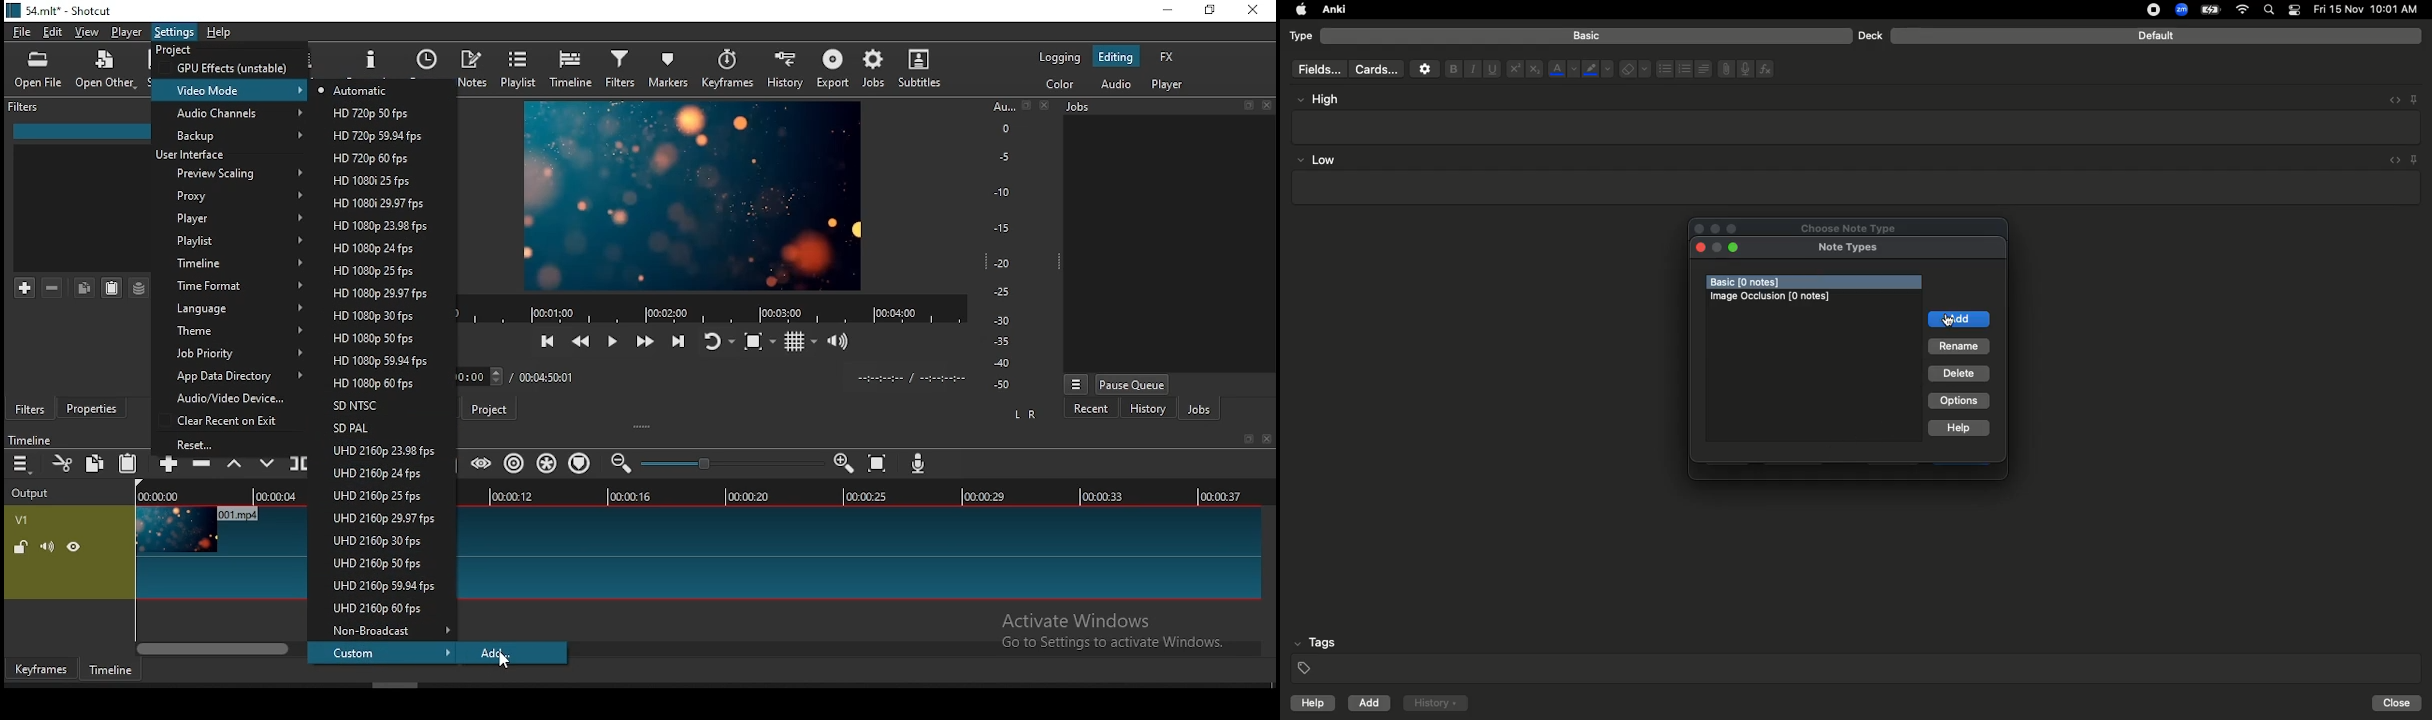 This screenshot has height=728, width=2436. What do you see at coordinates (515, 463) in the screenshot?
I see `ripple` at bounding box center [515, 463].